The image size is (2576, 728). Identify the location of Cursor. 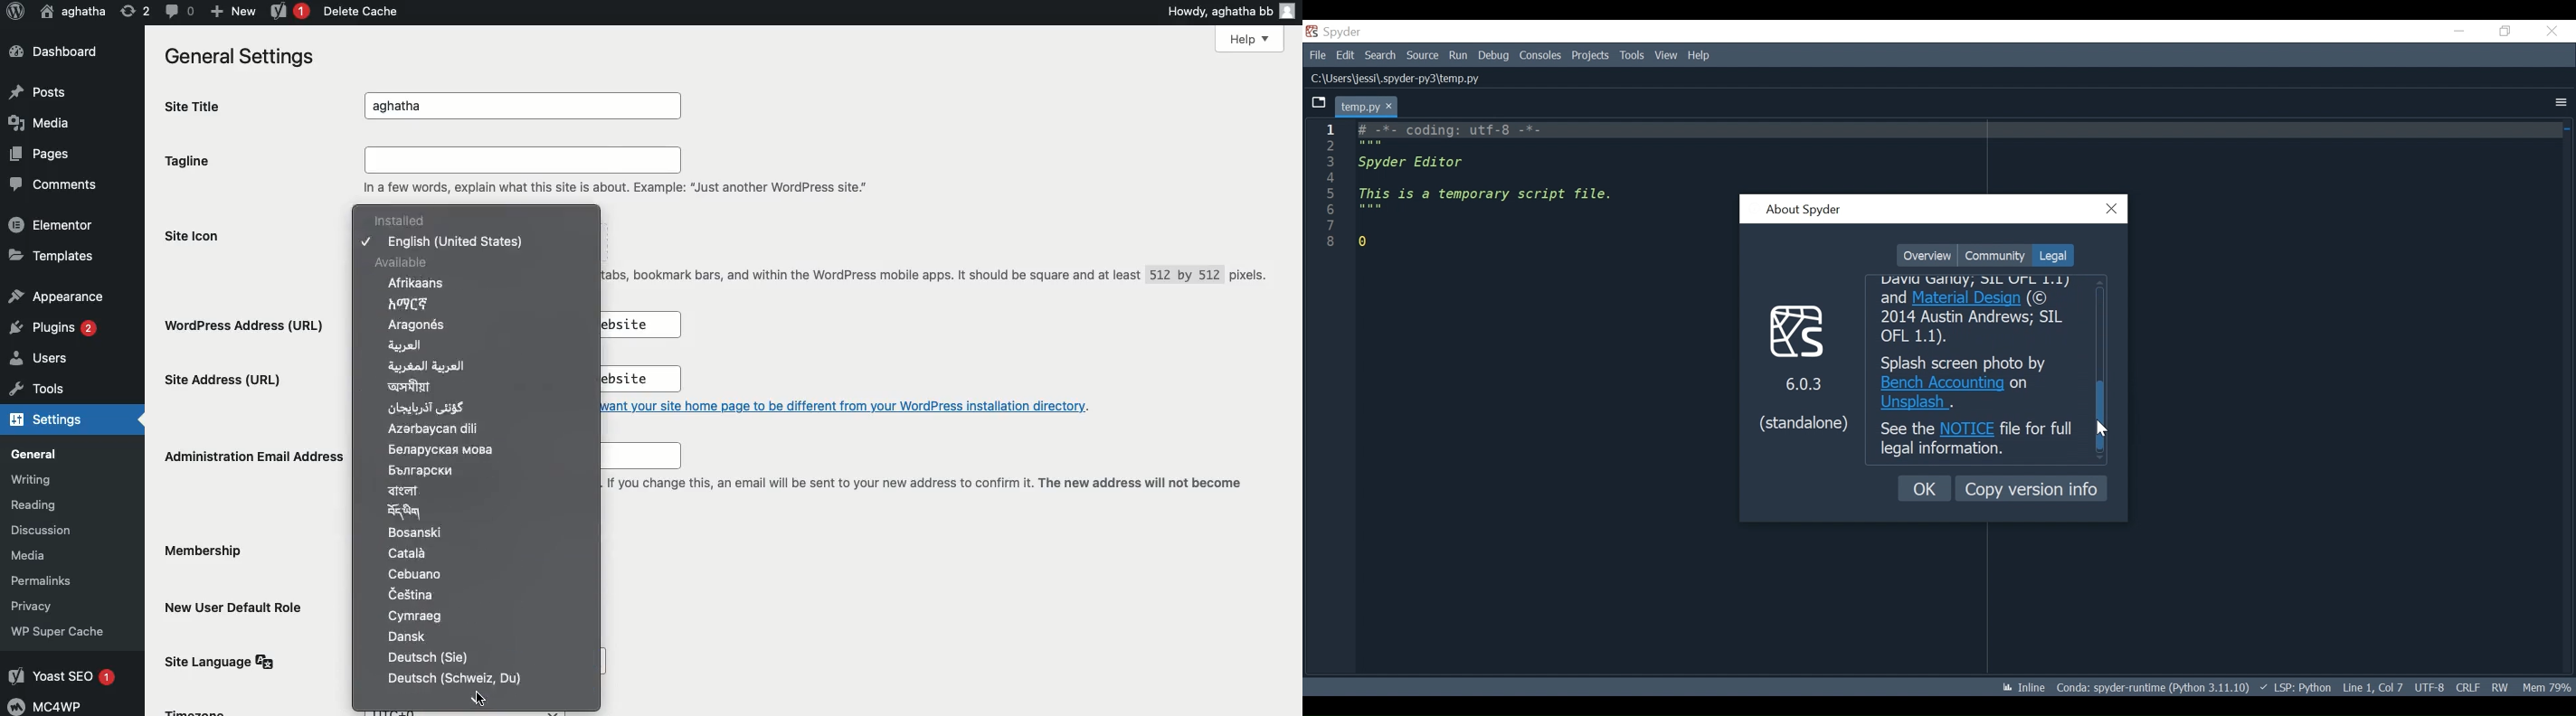
(2104, 428).